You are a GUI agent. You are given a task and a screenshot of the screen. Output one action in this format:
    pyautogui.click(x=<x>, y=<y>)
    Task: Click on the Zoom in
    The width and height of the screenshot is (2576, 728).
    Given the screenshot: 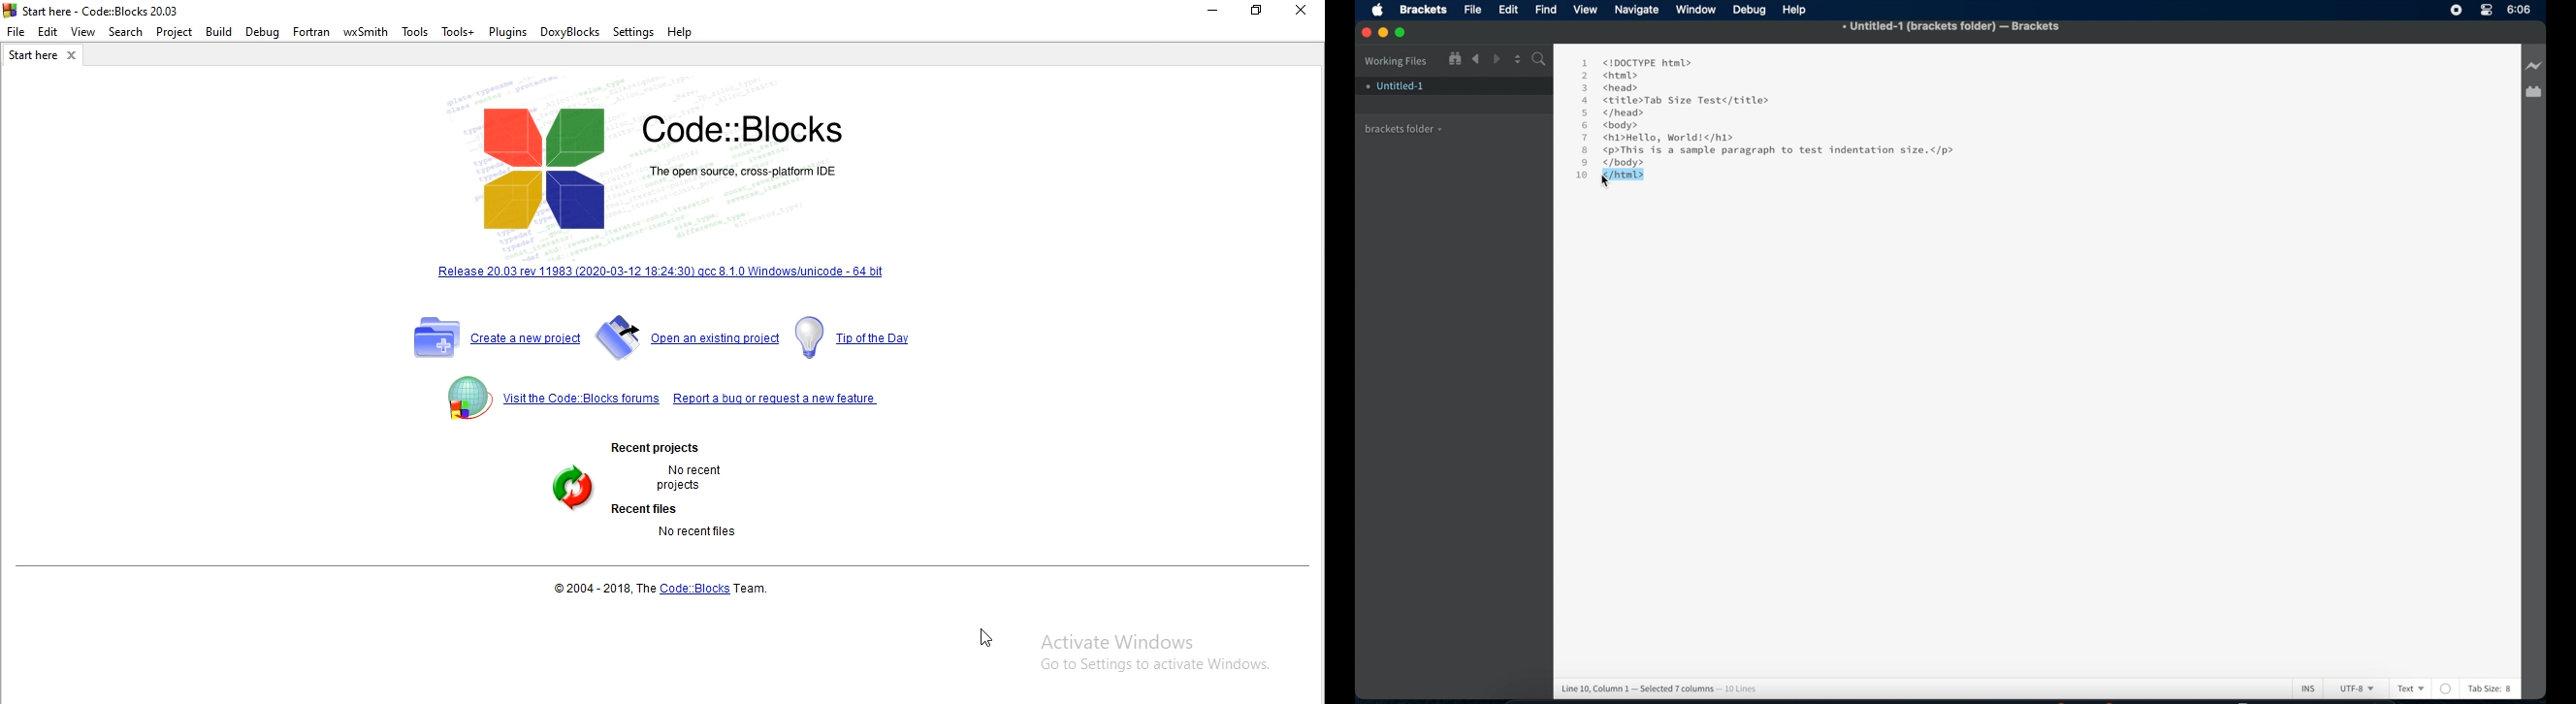 What is the action you would take?
    pyautogui.click(x=1454, y=58)
    